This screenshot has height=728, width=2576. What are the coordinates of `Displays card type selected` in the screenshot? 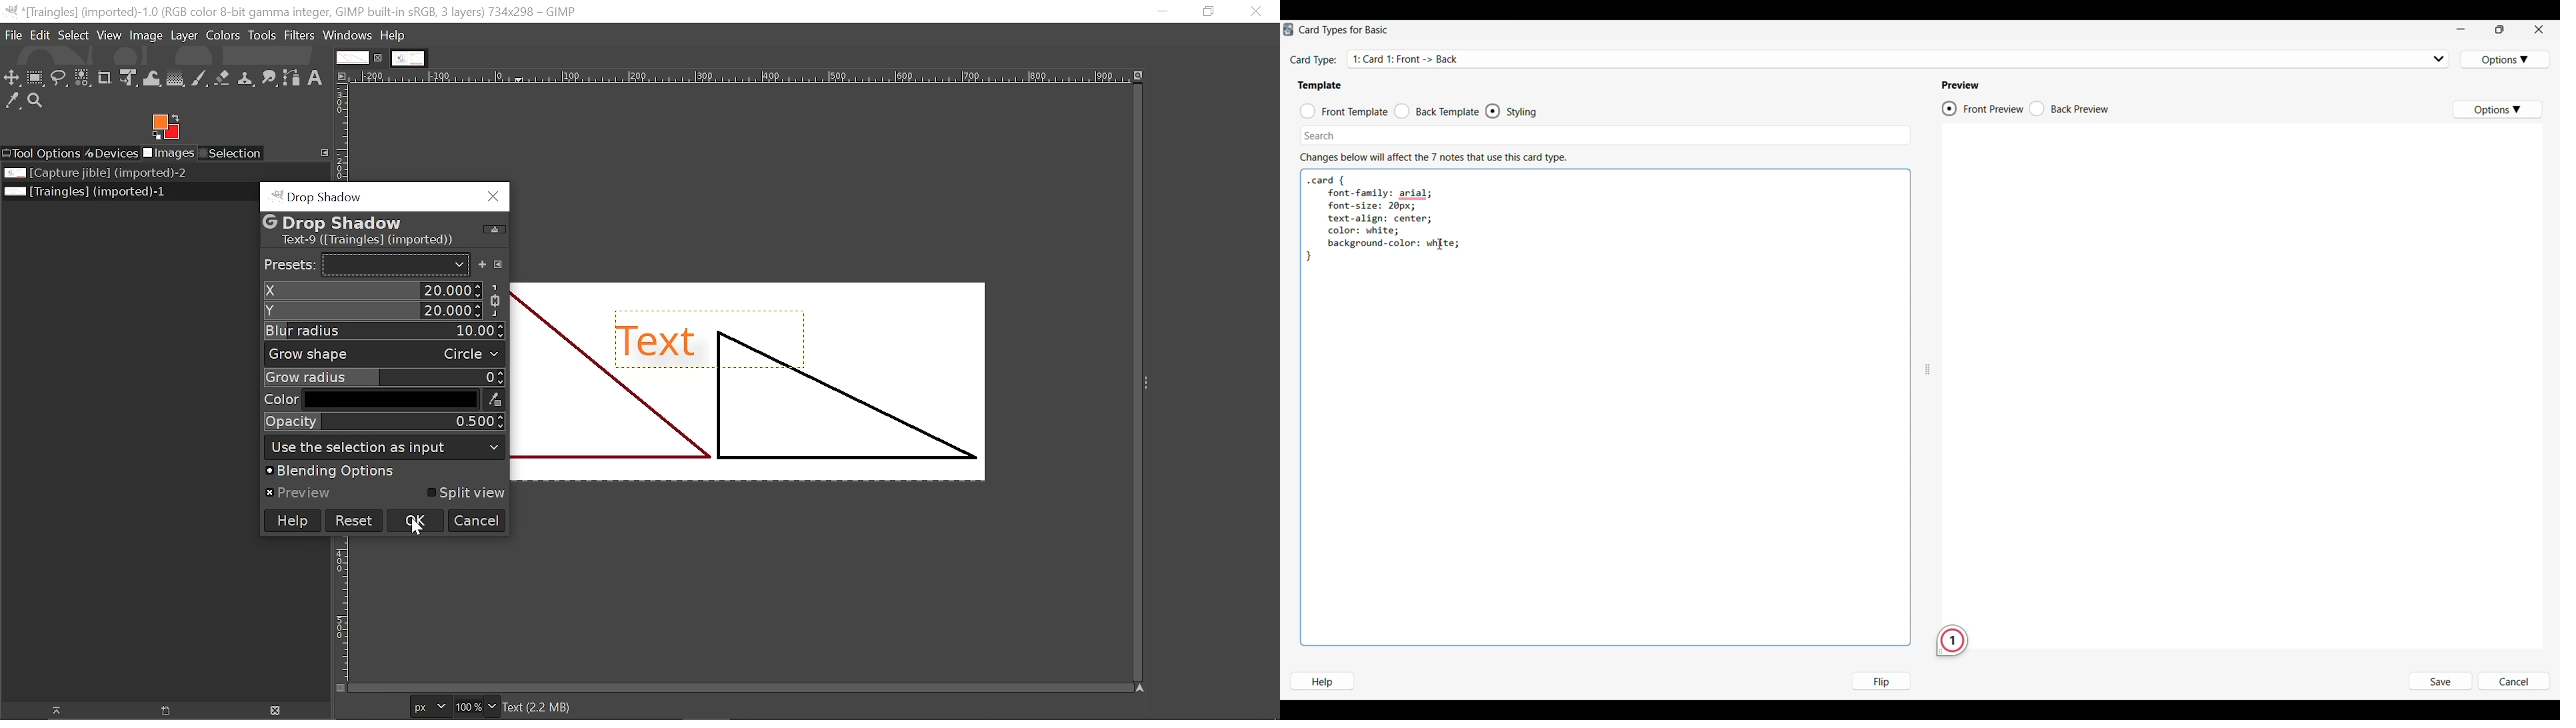 It's located at (1900, 58).